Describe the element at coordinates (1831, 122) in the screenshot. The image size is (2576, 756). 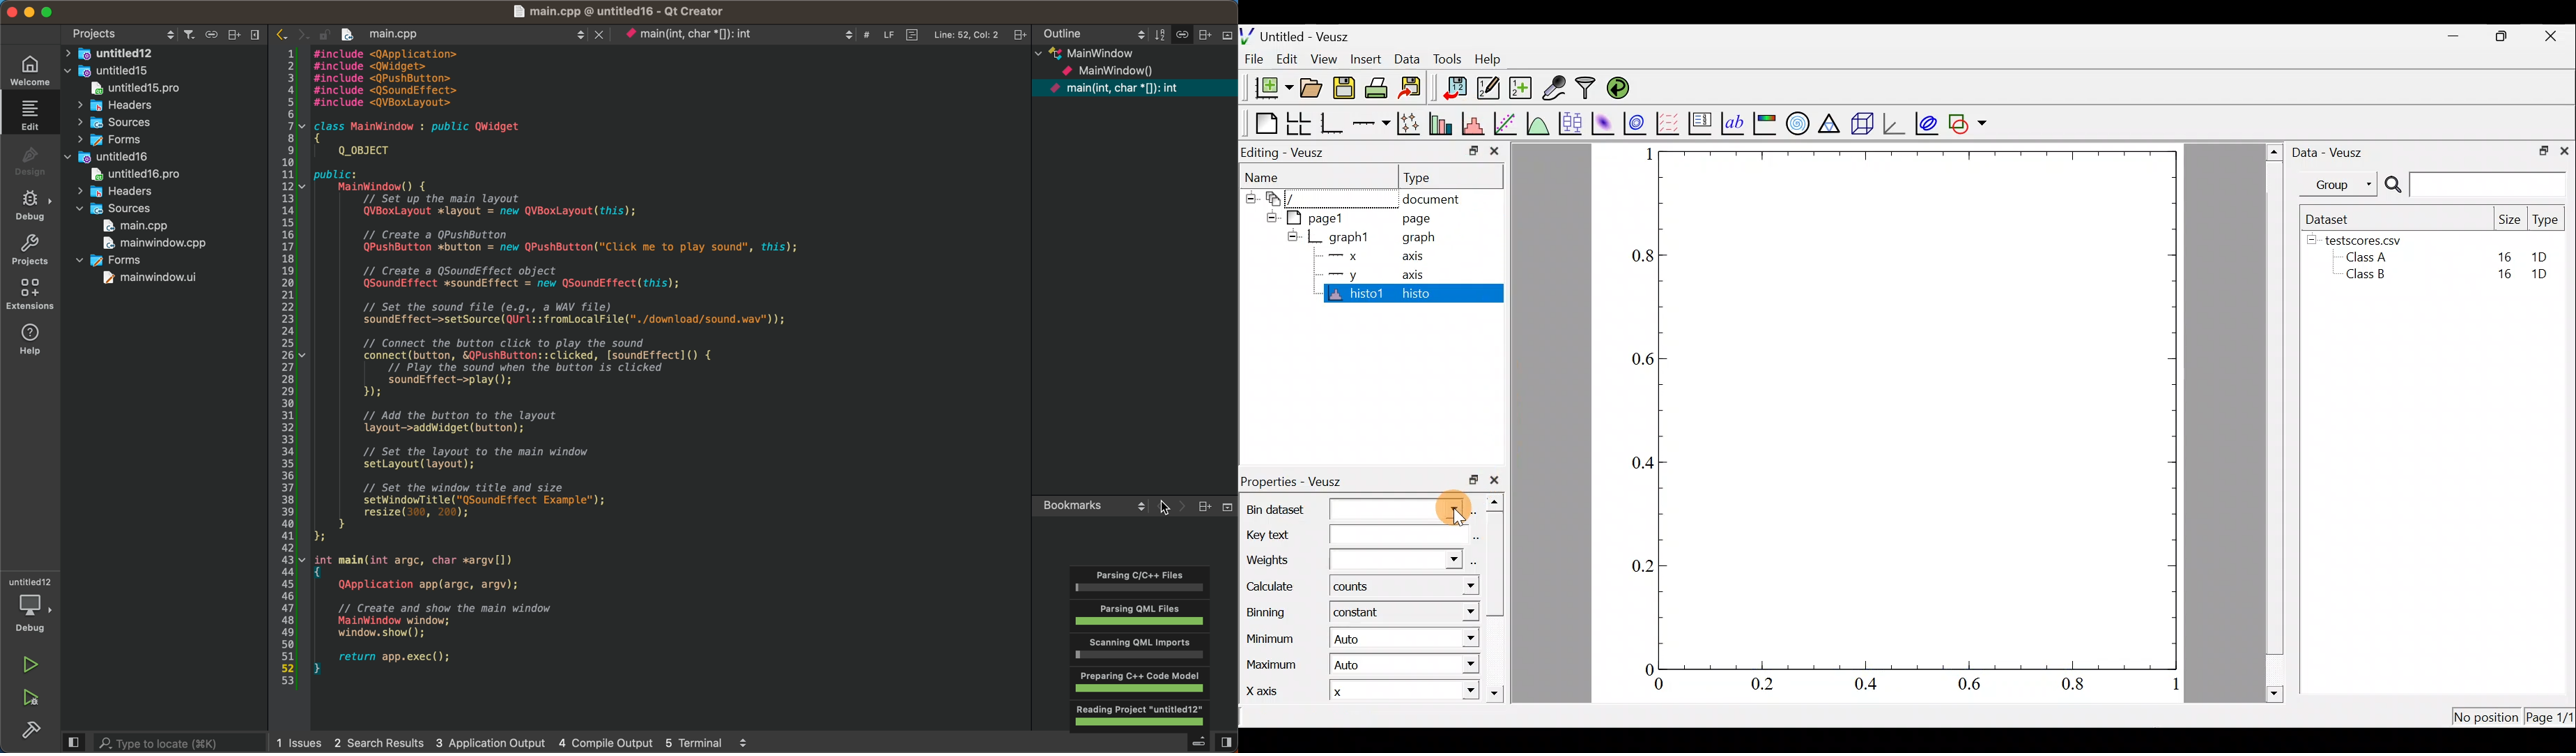
I see `Ternary graph` at that location.